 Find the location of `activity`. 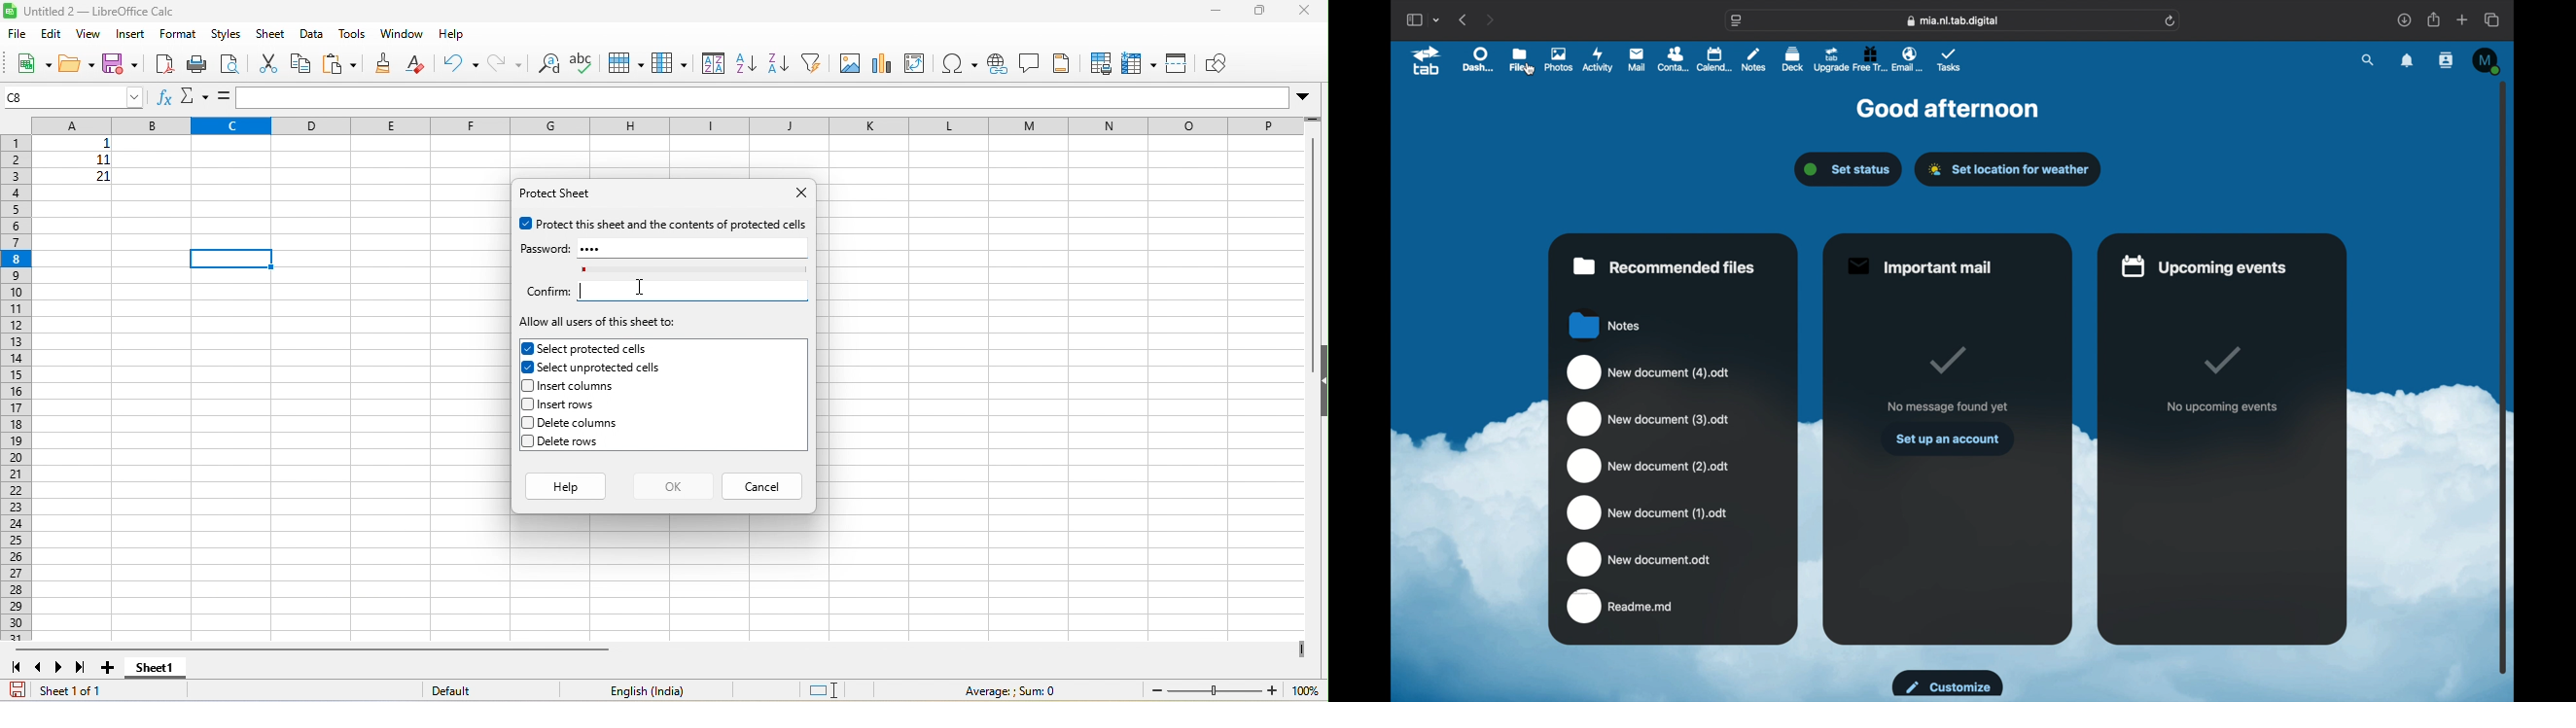

activity is located at coordinates (1598, 60).